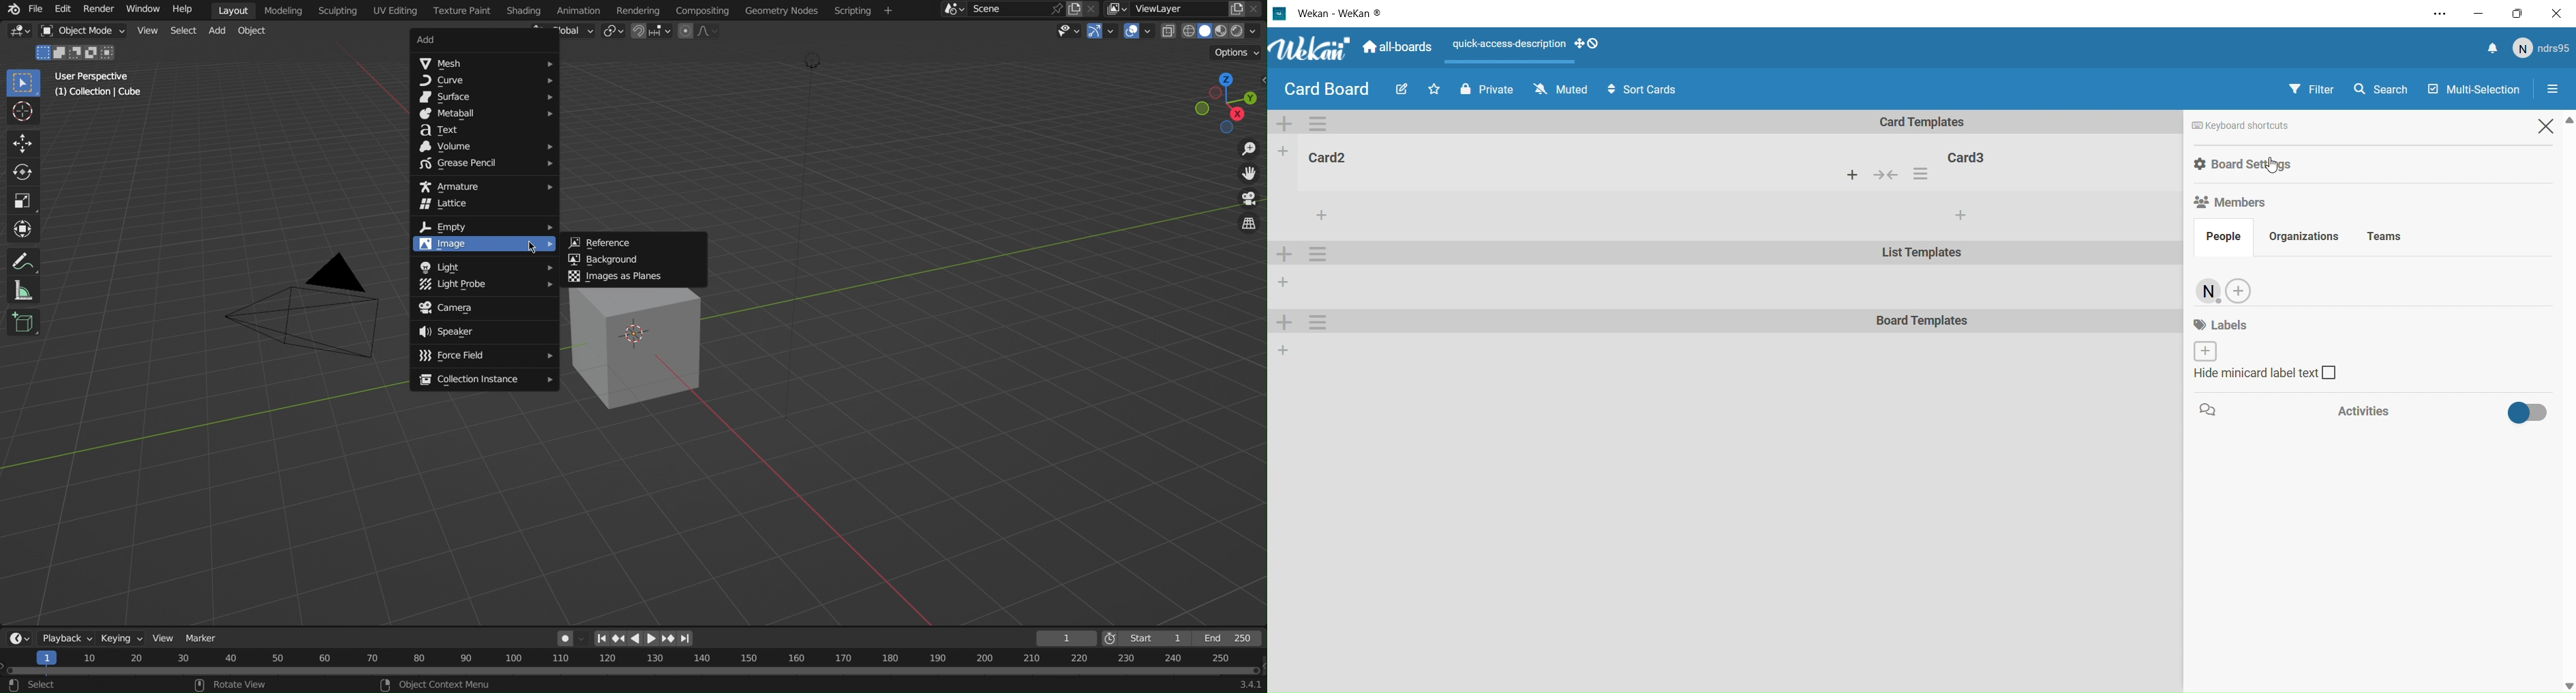  Describe the element at coordinates (1648, 90) in the screenshot. I see `Sort Cards` at that location.